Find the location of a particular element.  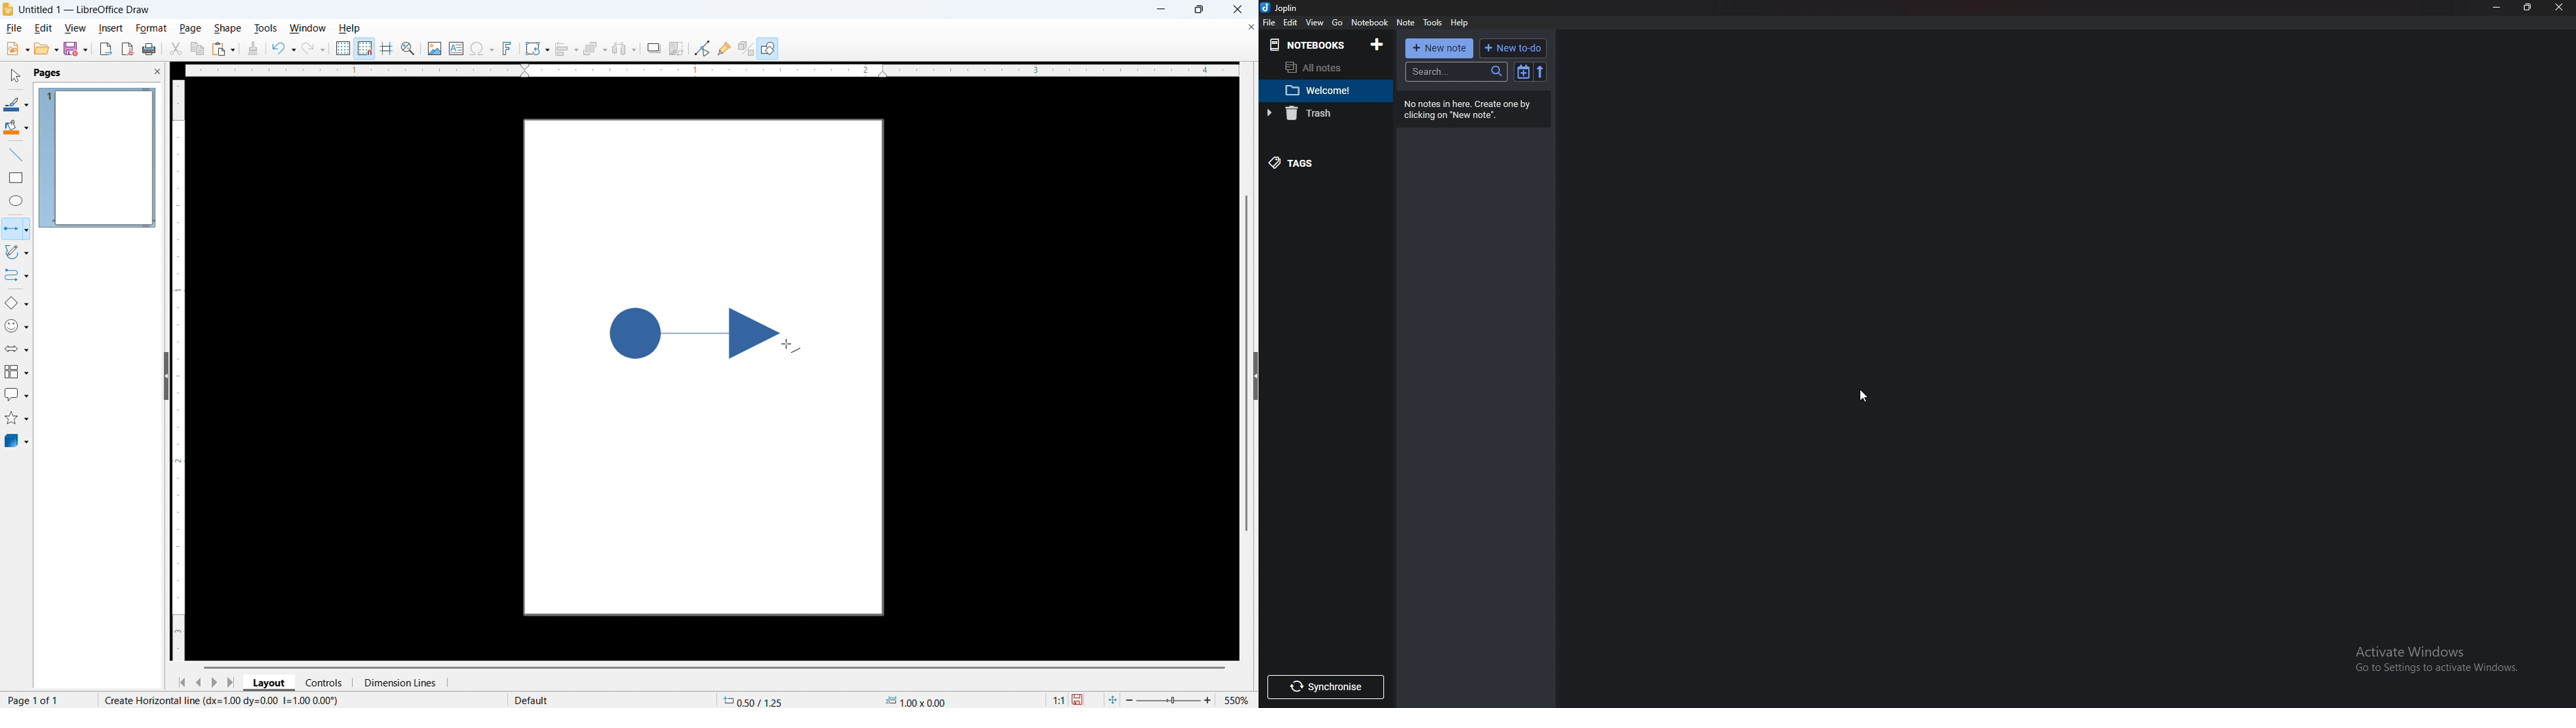

View  is located at coordinates (76, 28).